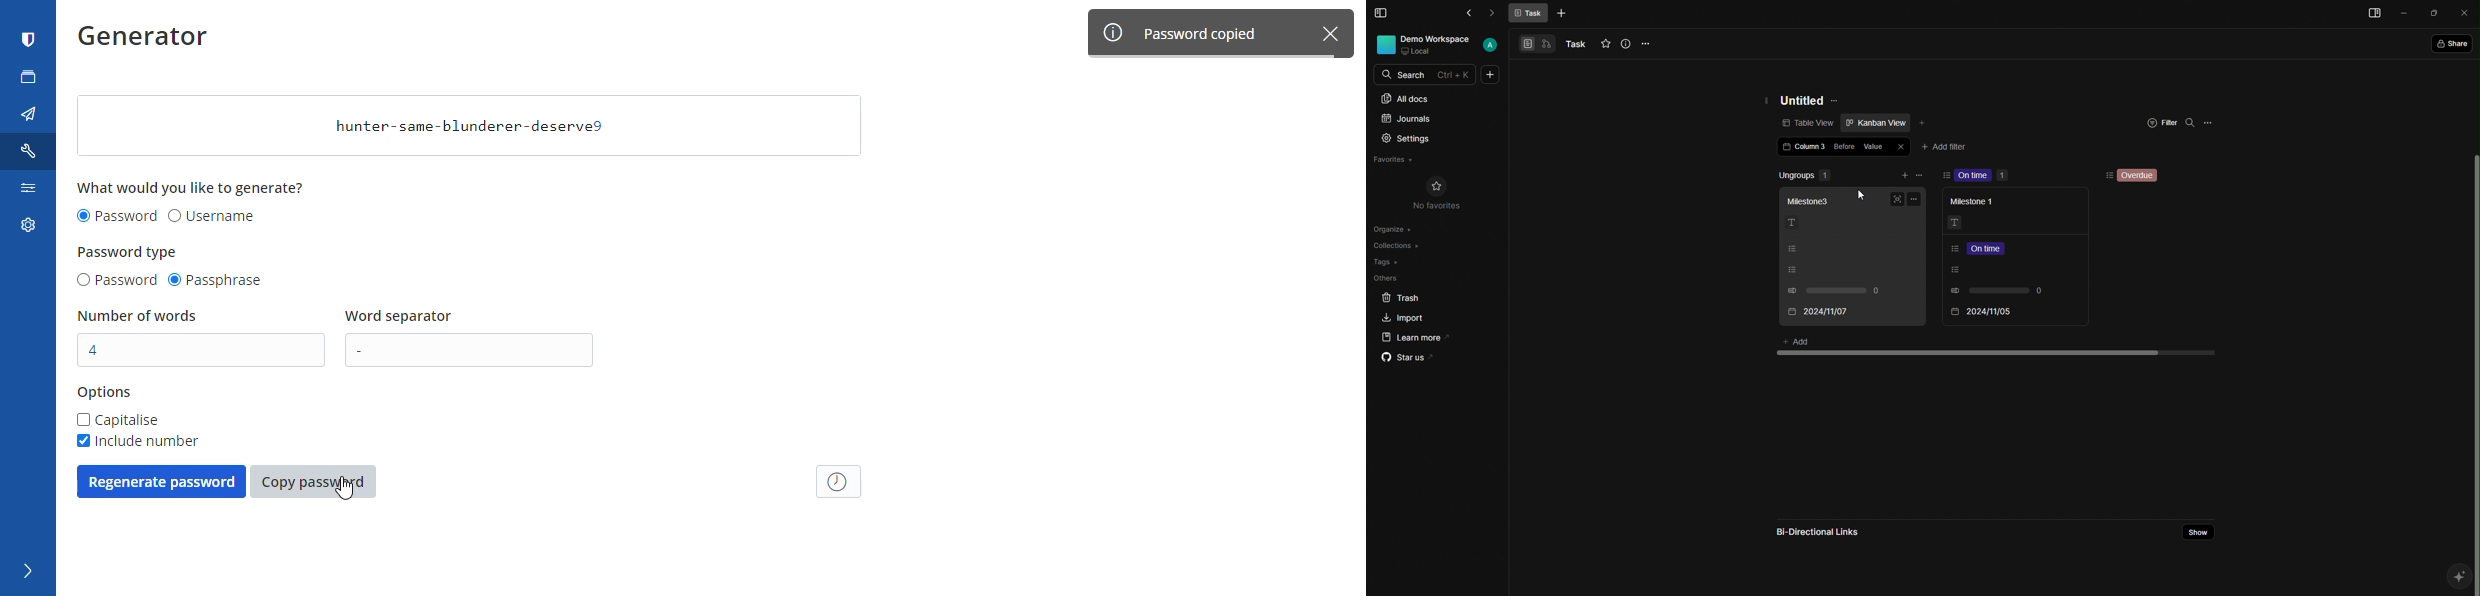 This screenshot has width=2492, height=616. Describe the element at coordinates (1917, 175) in the screenshot. I see `remove` at that location.